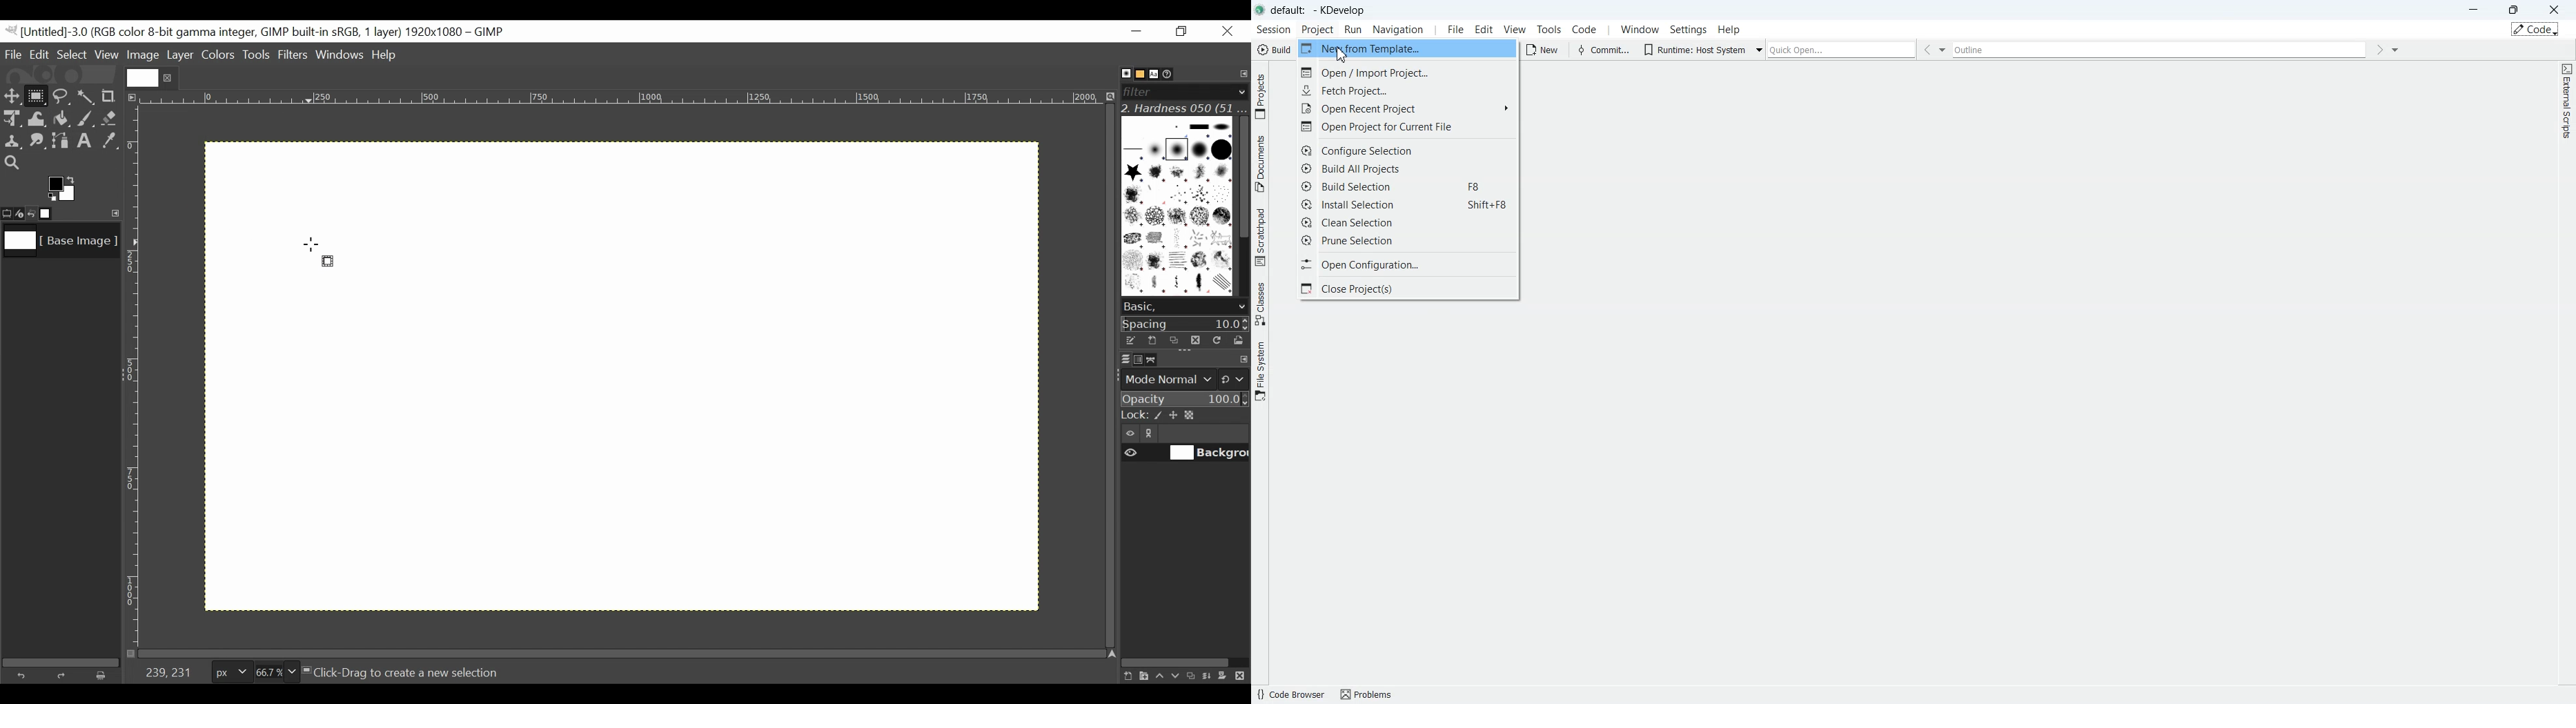  Describe the element at coordinates (62, 141) in the screenshot. I see `Path tool` at that location.